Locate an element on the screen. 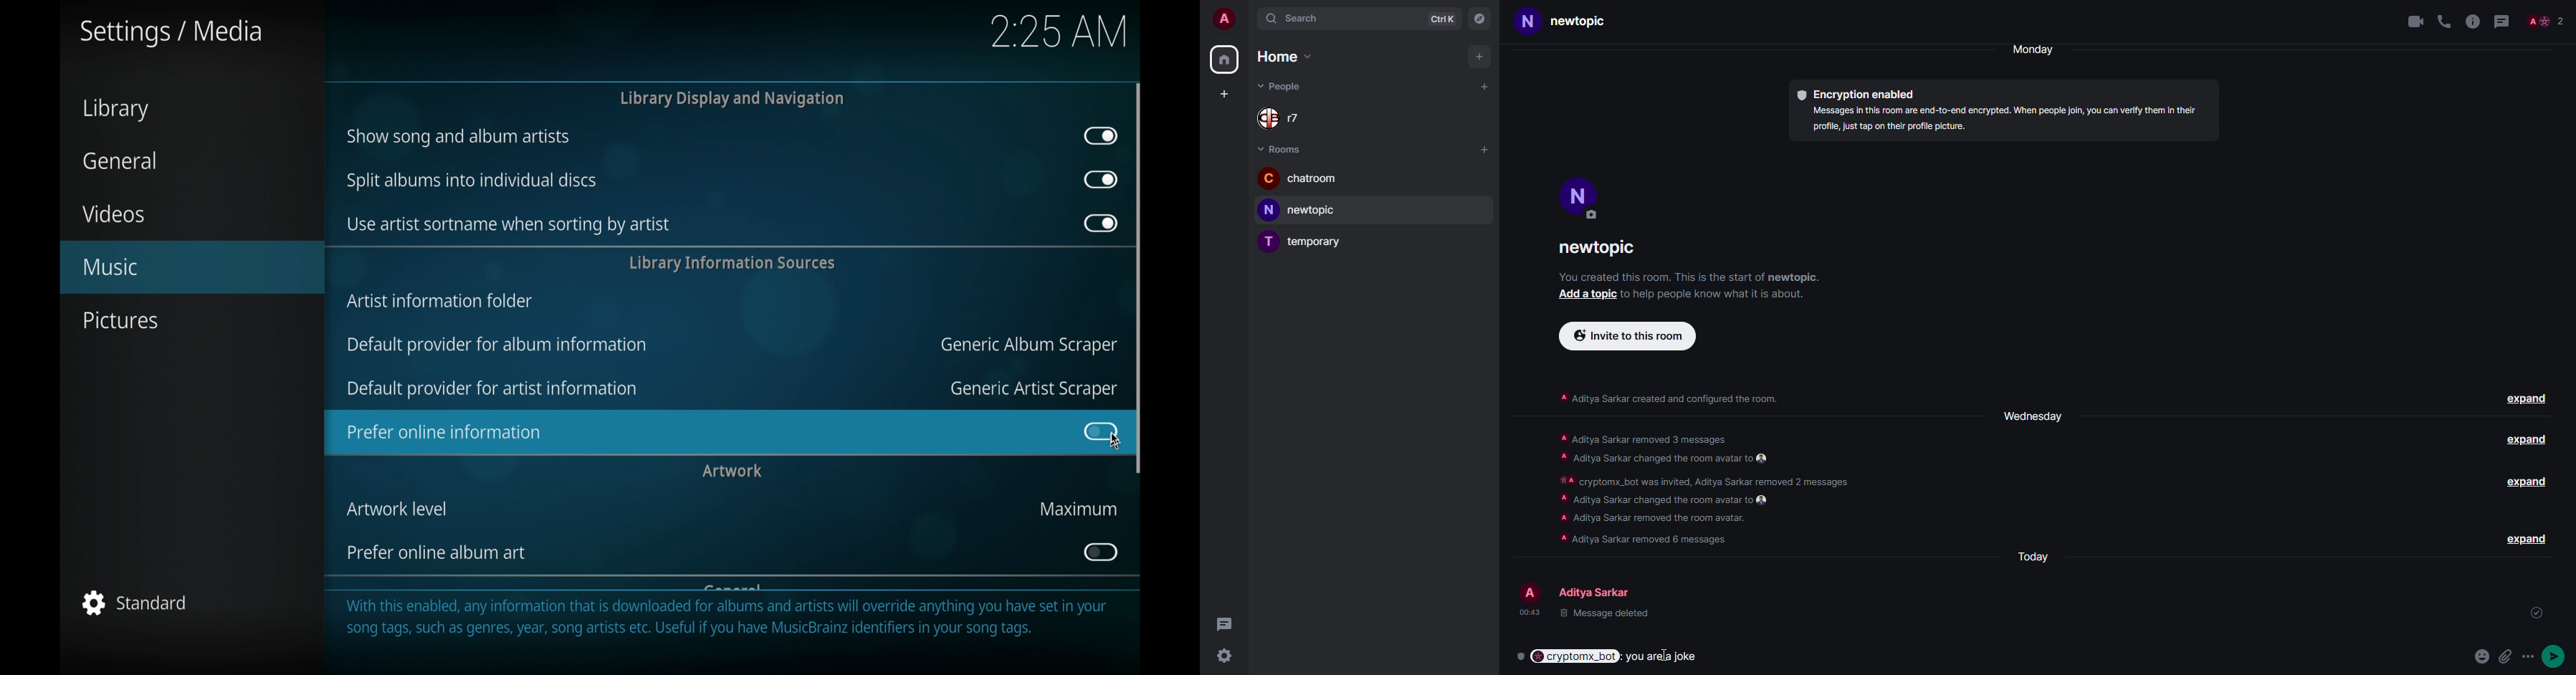 This screenshot has height=700, width=2576. sent is located at coordinates (2537, 613).